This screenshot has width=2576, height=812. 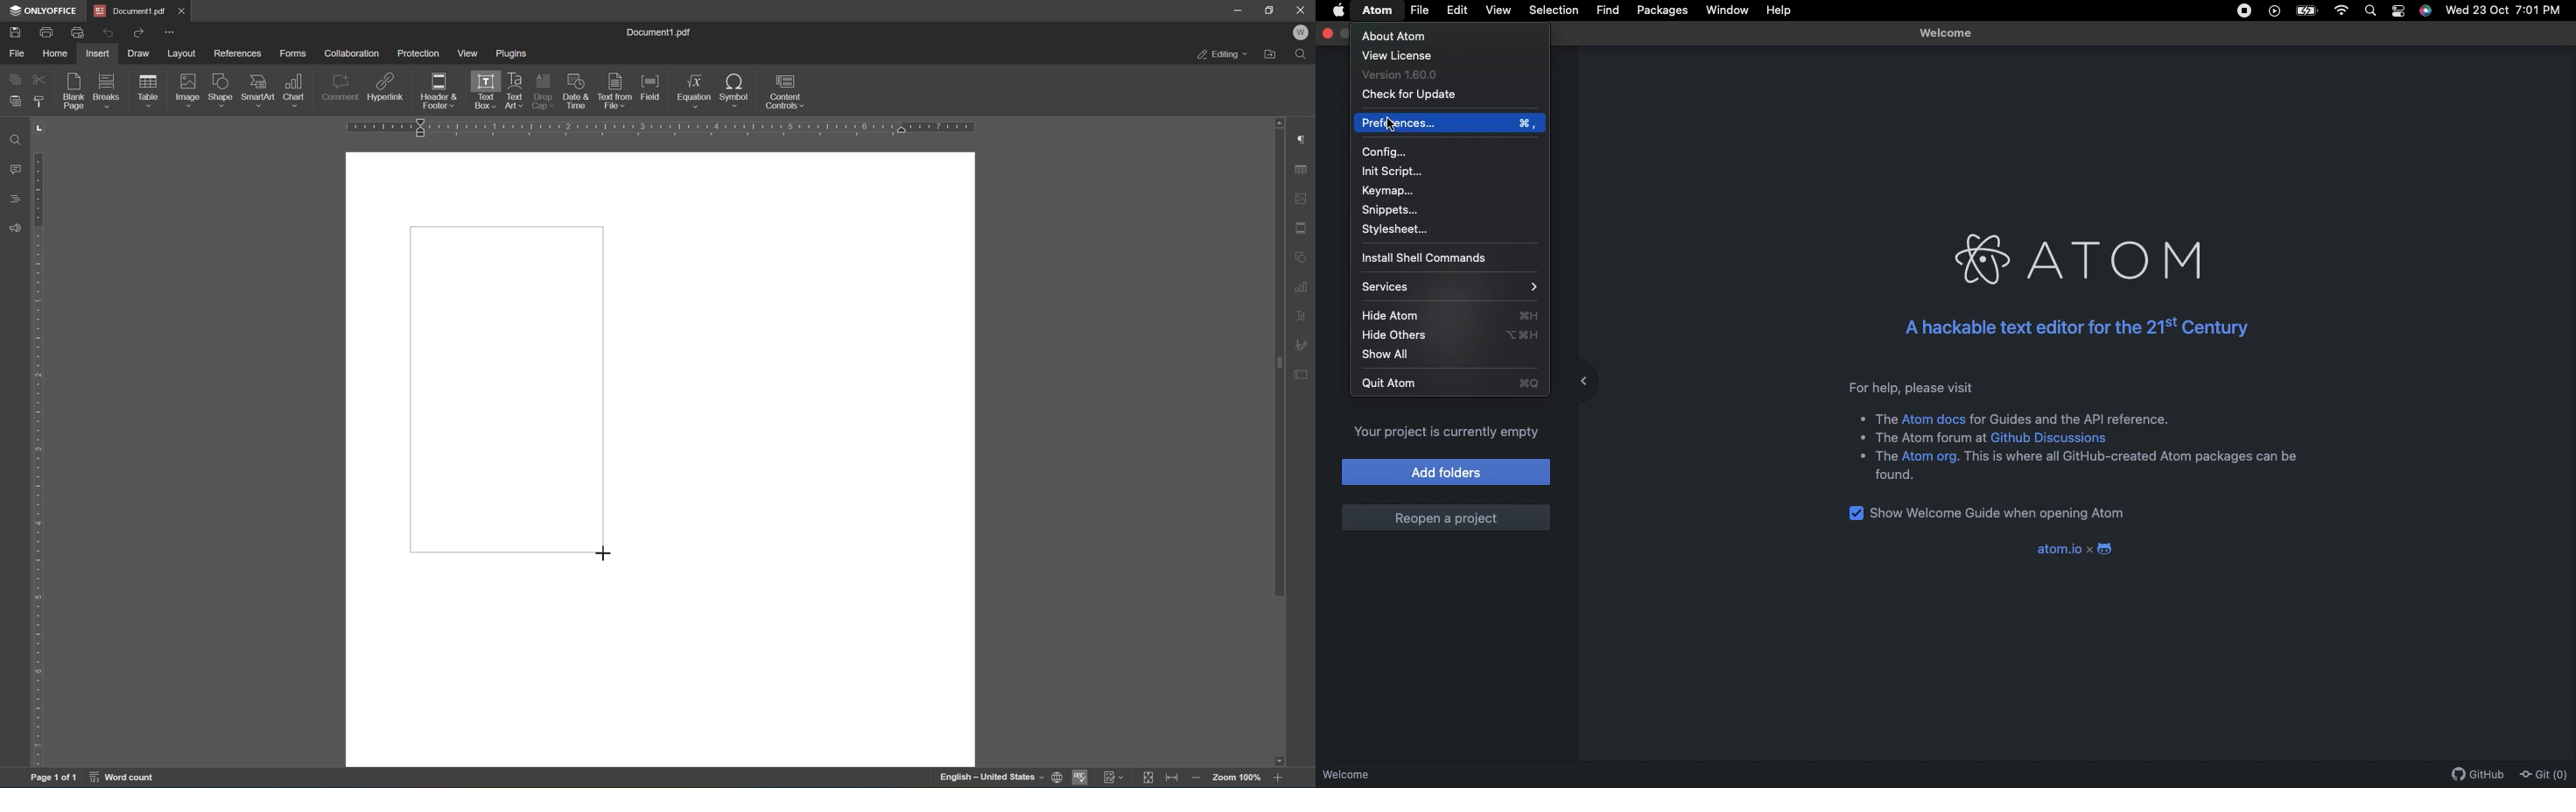 What do you see at coordinates (1303, 34) in the screenshot?
I see `Welcome` at bounding box center [1303, 34].